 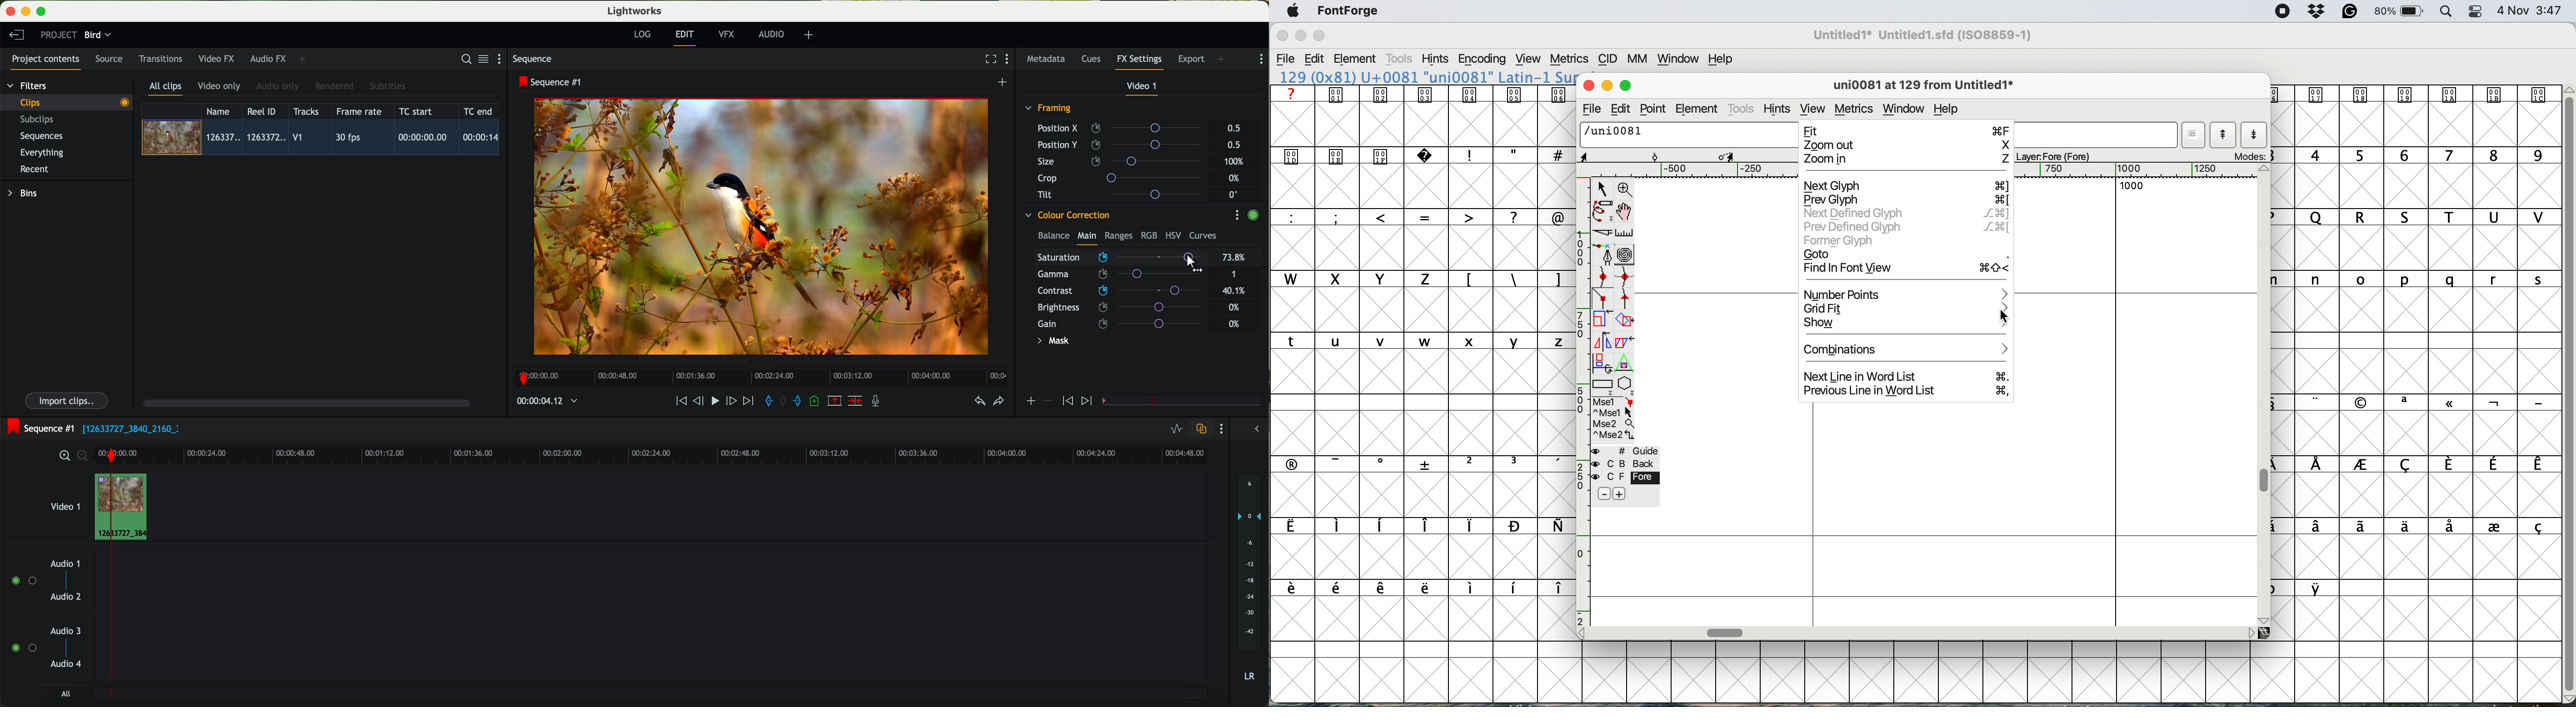 What do you see at coordinates (43, 153) in the screenshot?
I see `everything` at bounding box center [43, 153].